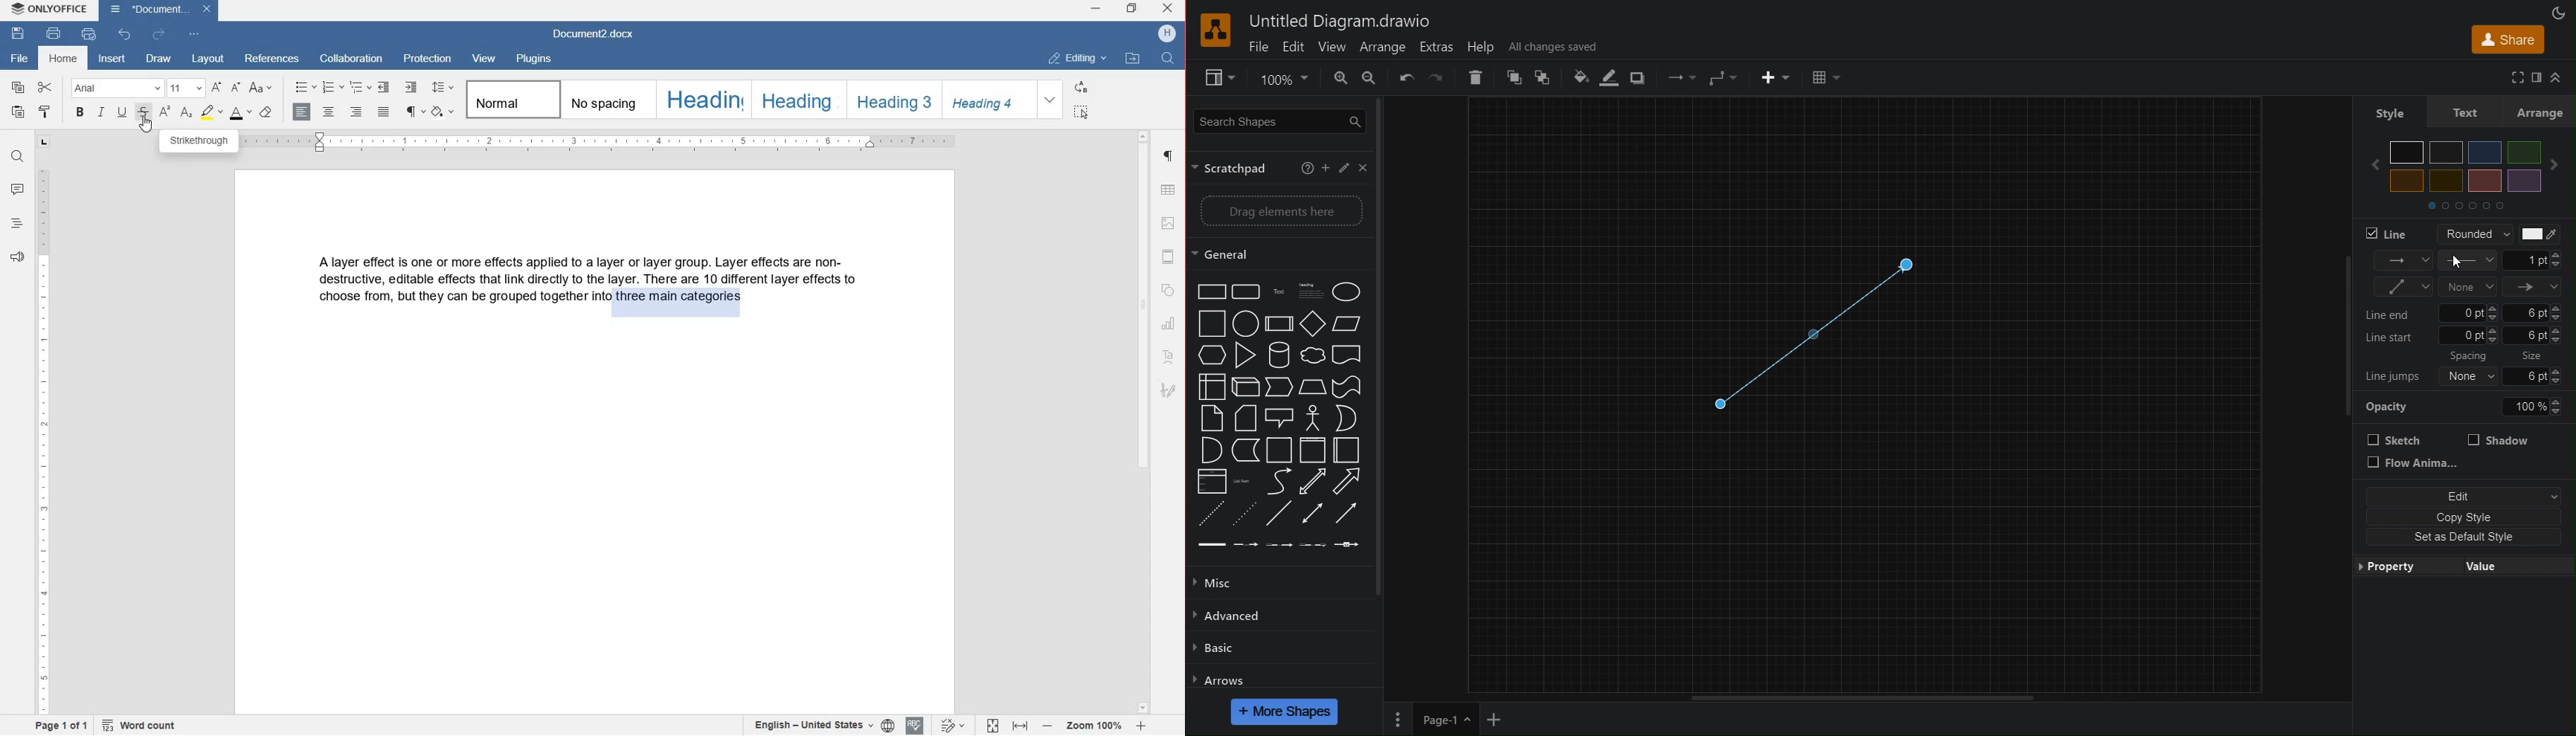 This screenshot has height=756, width=2576. Describe the element at coordinates (2534, 356) in the screenshot. I see `` at that location.